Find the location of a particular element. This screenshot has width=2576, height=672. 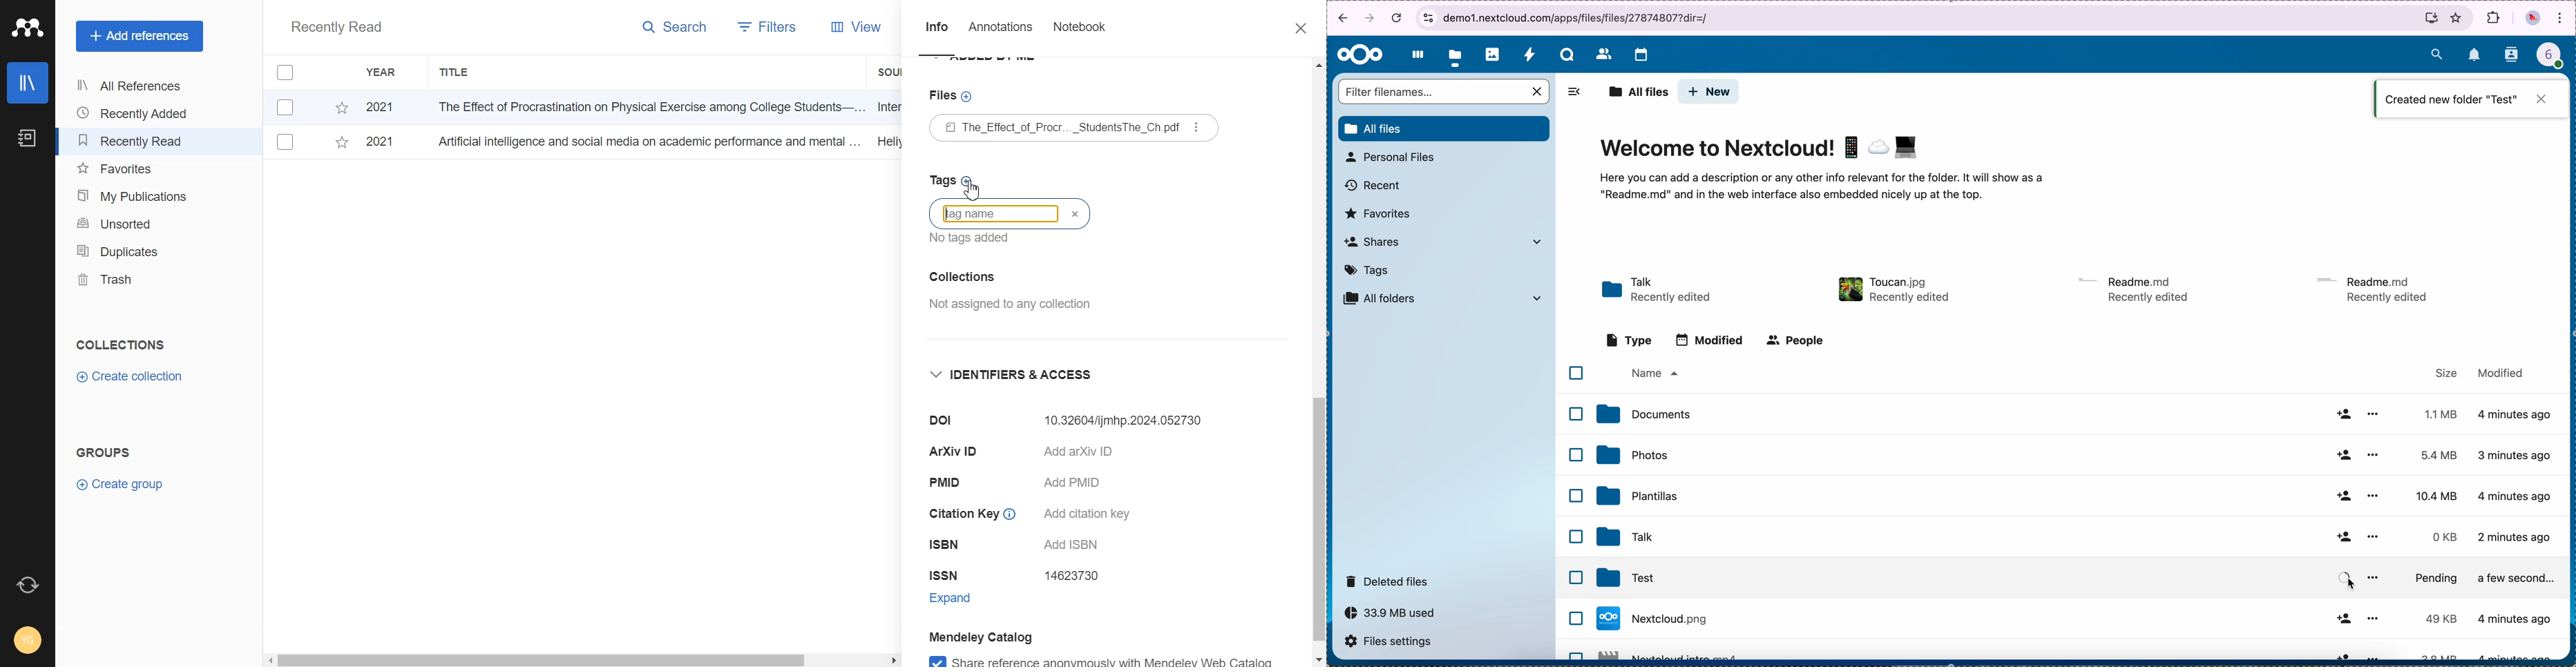

Tags is located at coordinates (953, 180).